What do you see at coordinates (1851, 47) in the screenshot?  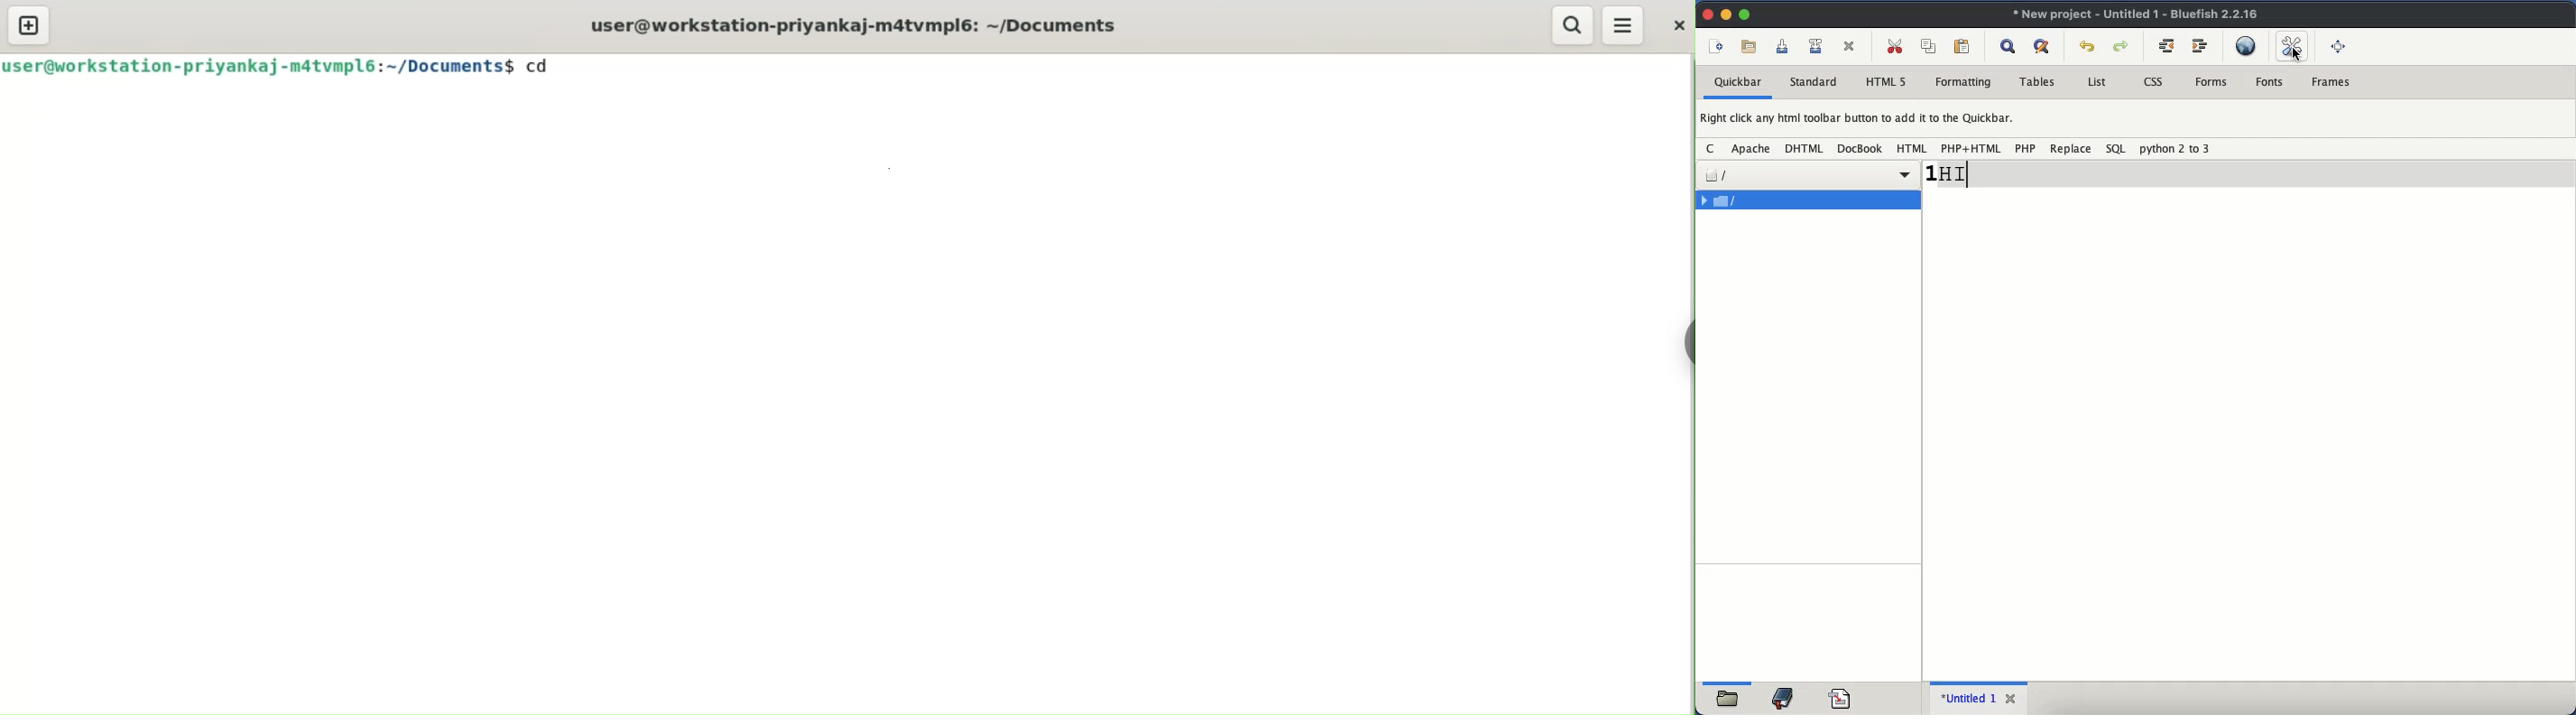 I see `cut` at bounding box center [1851, 47].